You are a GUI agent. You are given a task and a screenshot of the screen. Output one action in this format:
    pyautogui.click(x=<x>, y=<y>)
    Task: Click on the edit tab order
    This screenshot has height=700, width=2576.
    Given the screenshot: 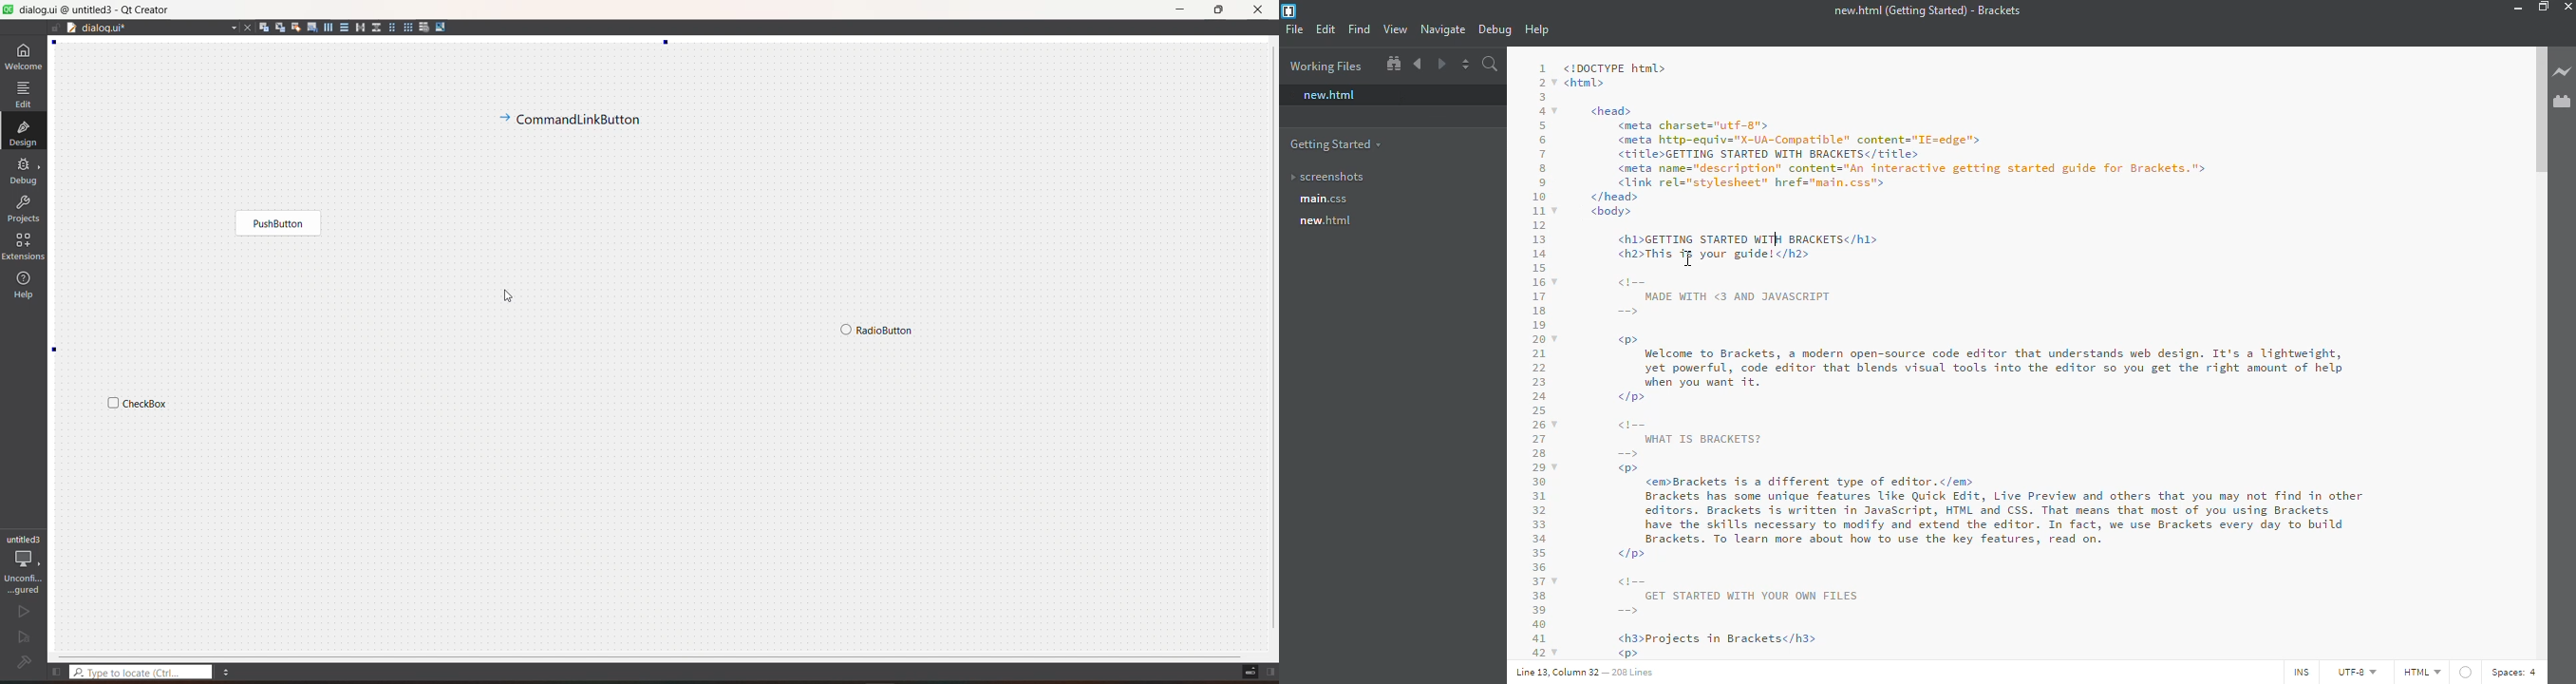 What is the action you would take?
    pyautogui.click(x=313, y=29)
    